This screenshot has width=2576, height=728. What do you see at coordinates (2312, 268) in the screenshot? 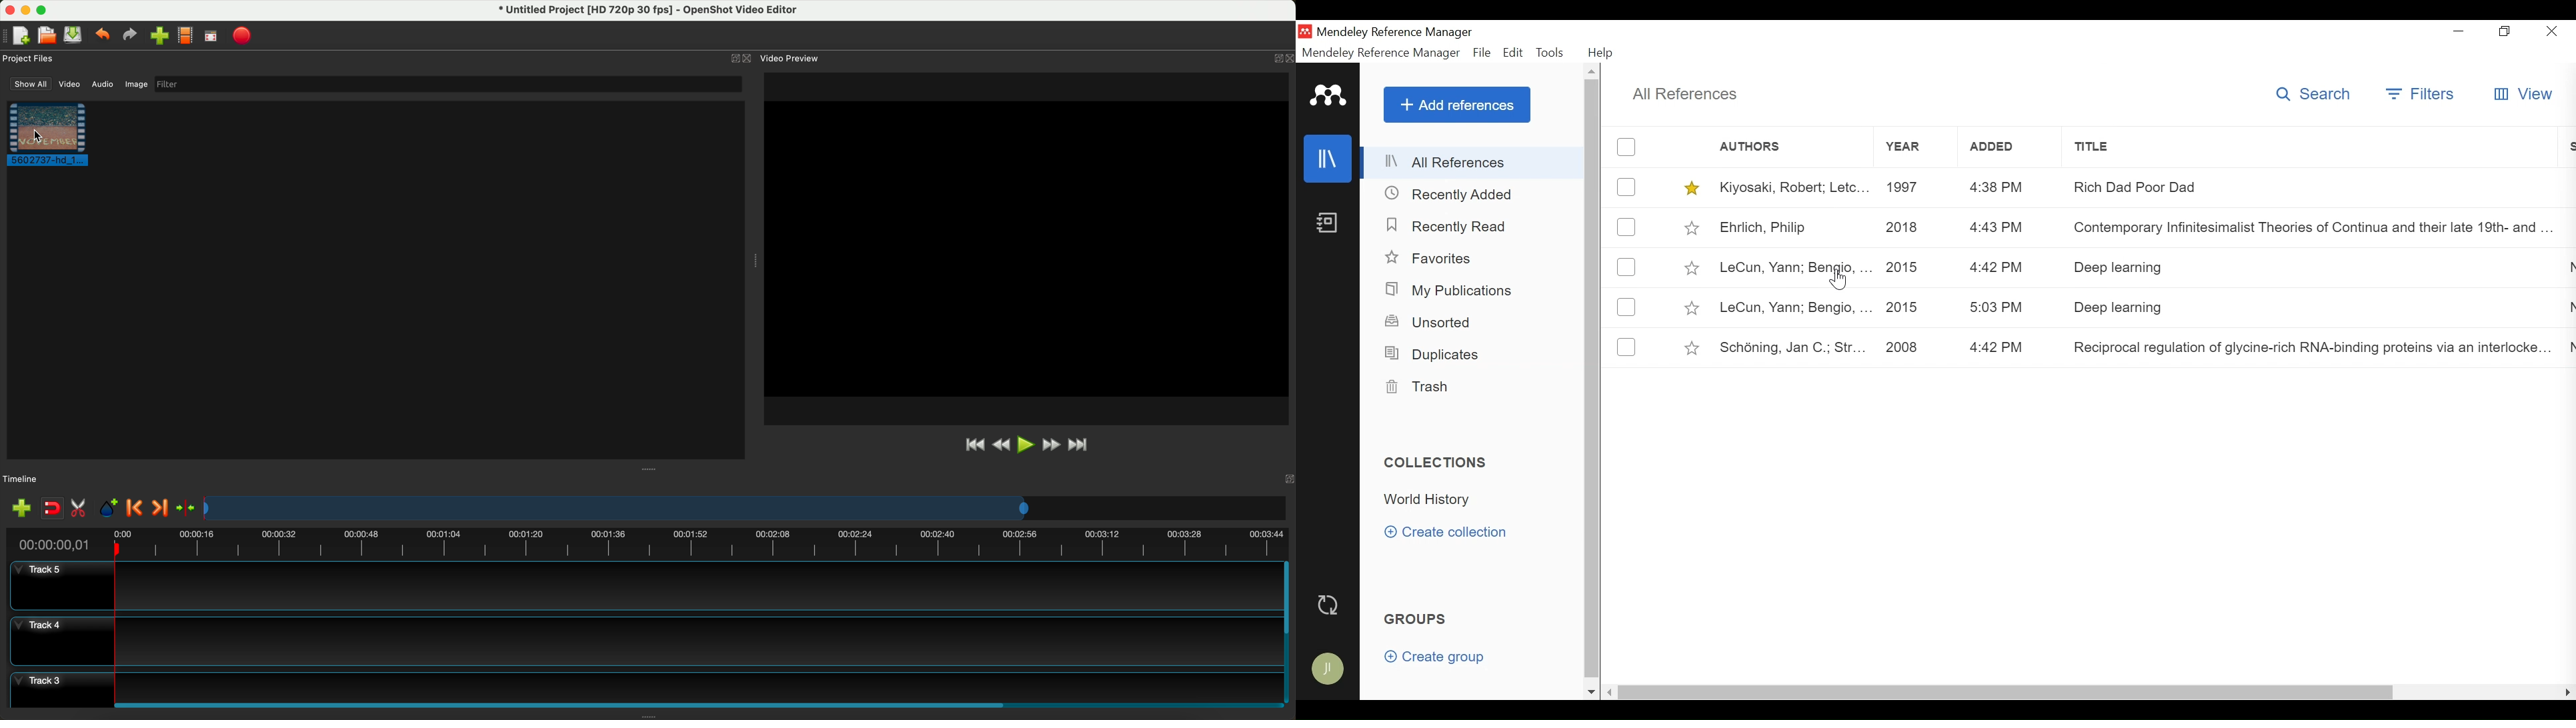
I see `Deep learning` at bounding box center [2312, 268].